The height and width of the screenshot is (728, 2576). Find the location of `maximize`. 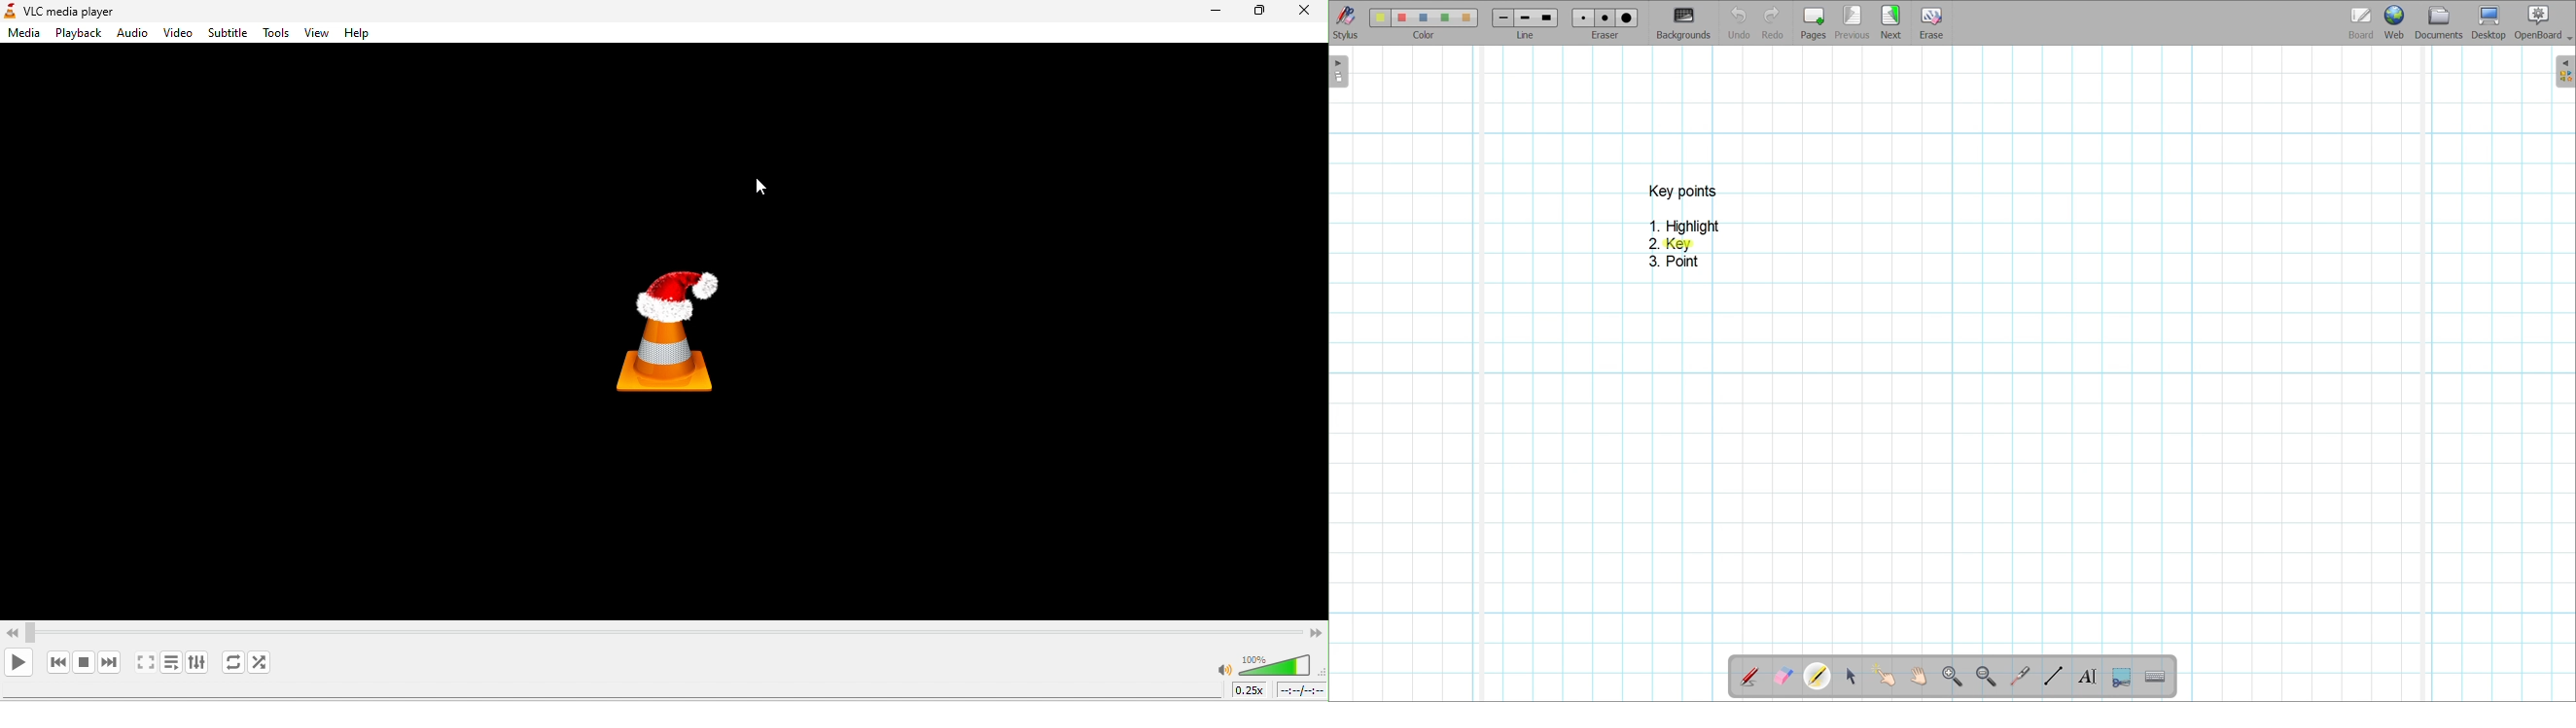

maximize is located at coordinates (1264, 13).